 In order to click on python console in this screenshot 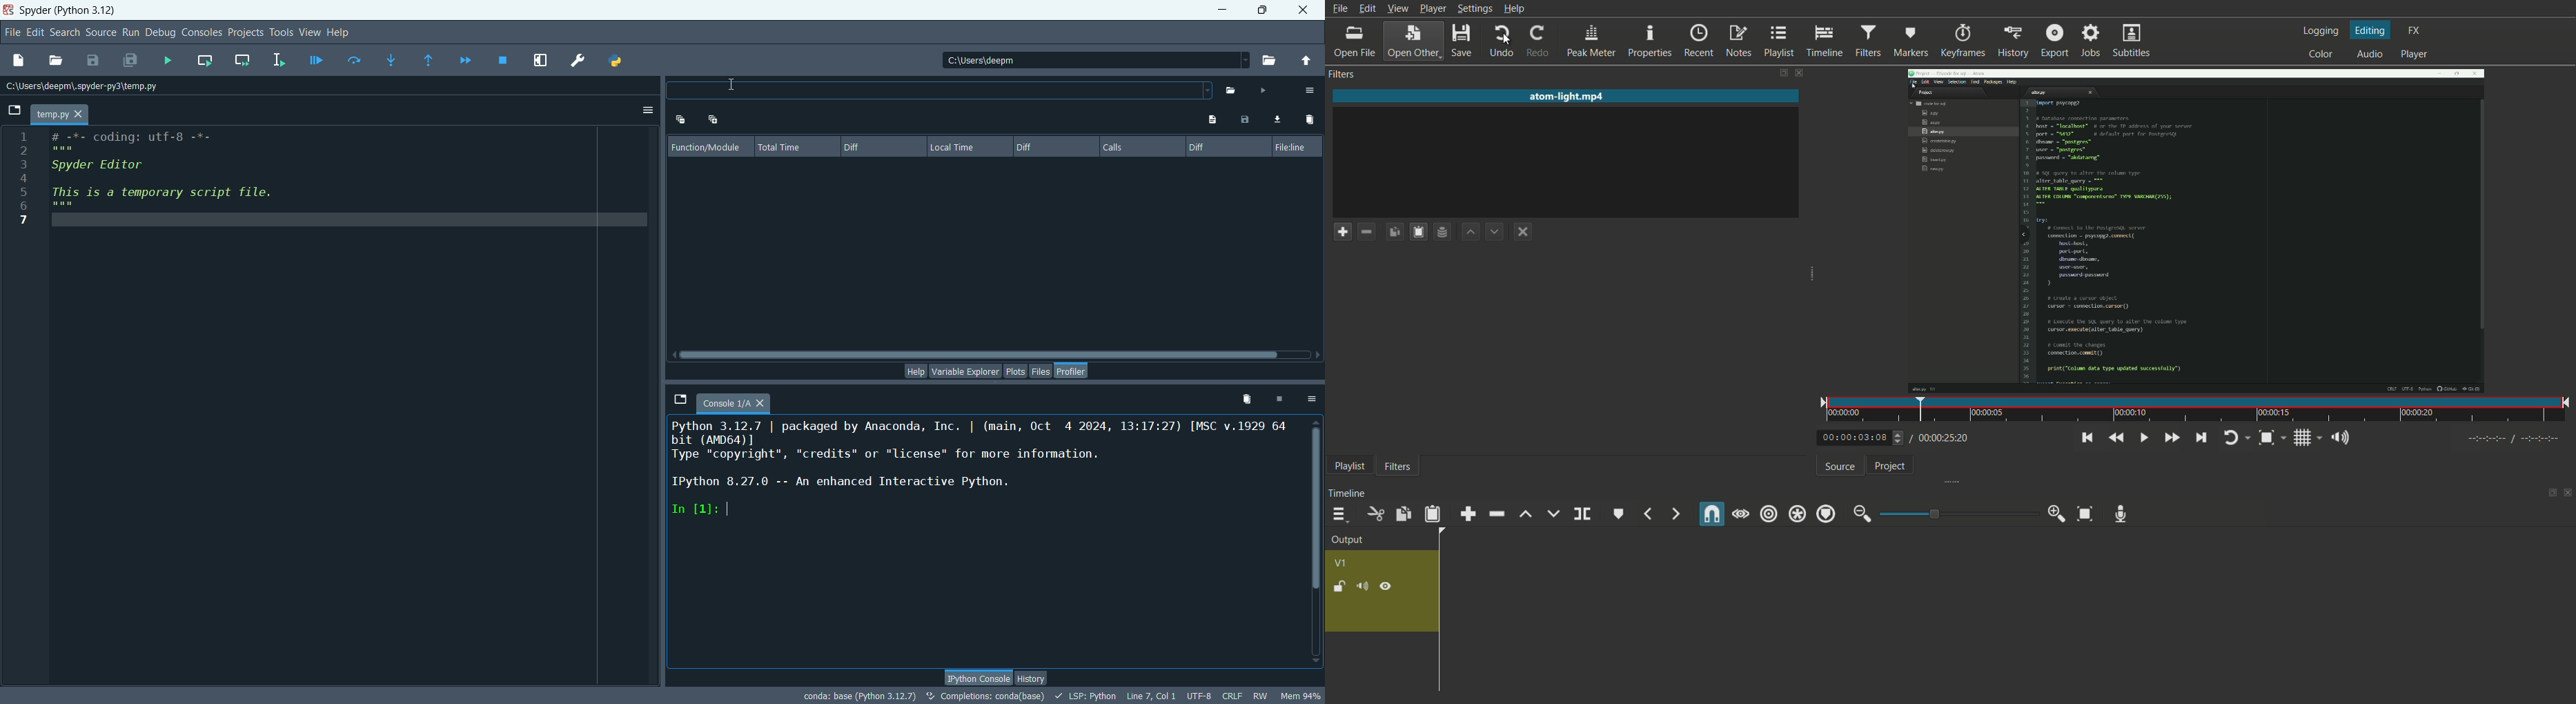, I will do `click(976, 676)`.